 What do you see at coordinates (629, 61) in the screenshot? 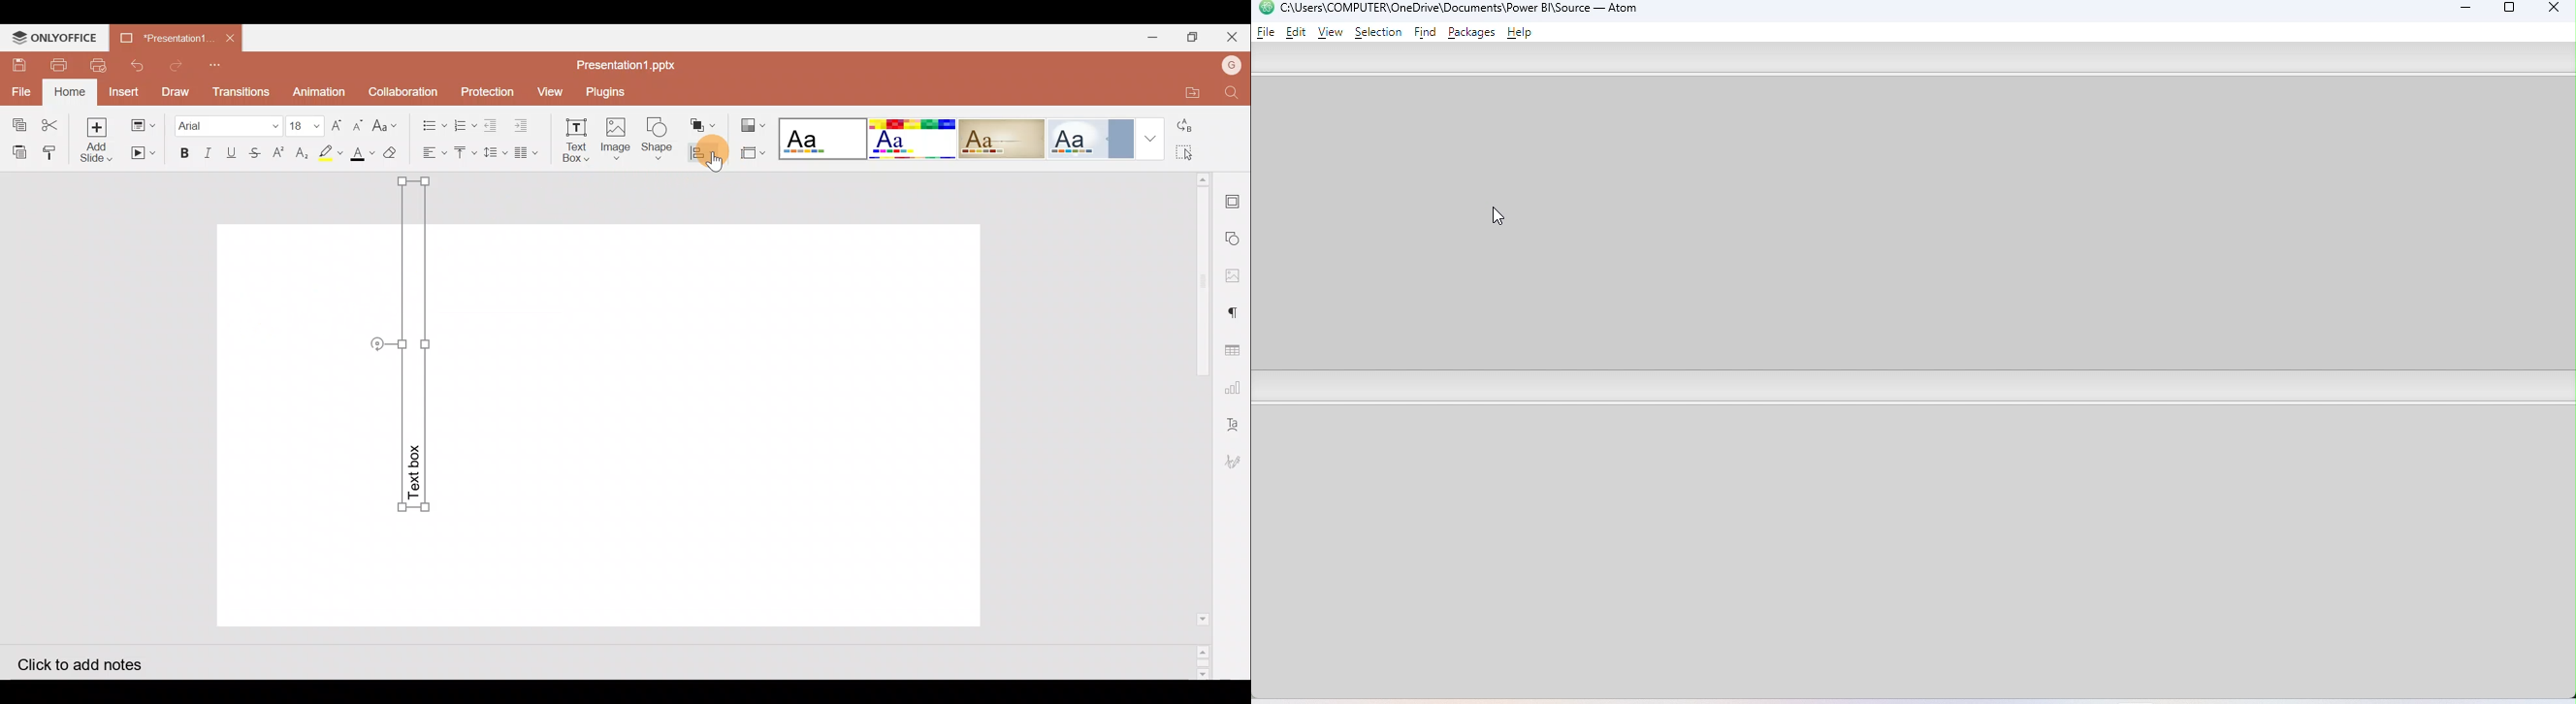
I see `Presentation1.pptx` at bounding box center [629, 61].